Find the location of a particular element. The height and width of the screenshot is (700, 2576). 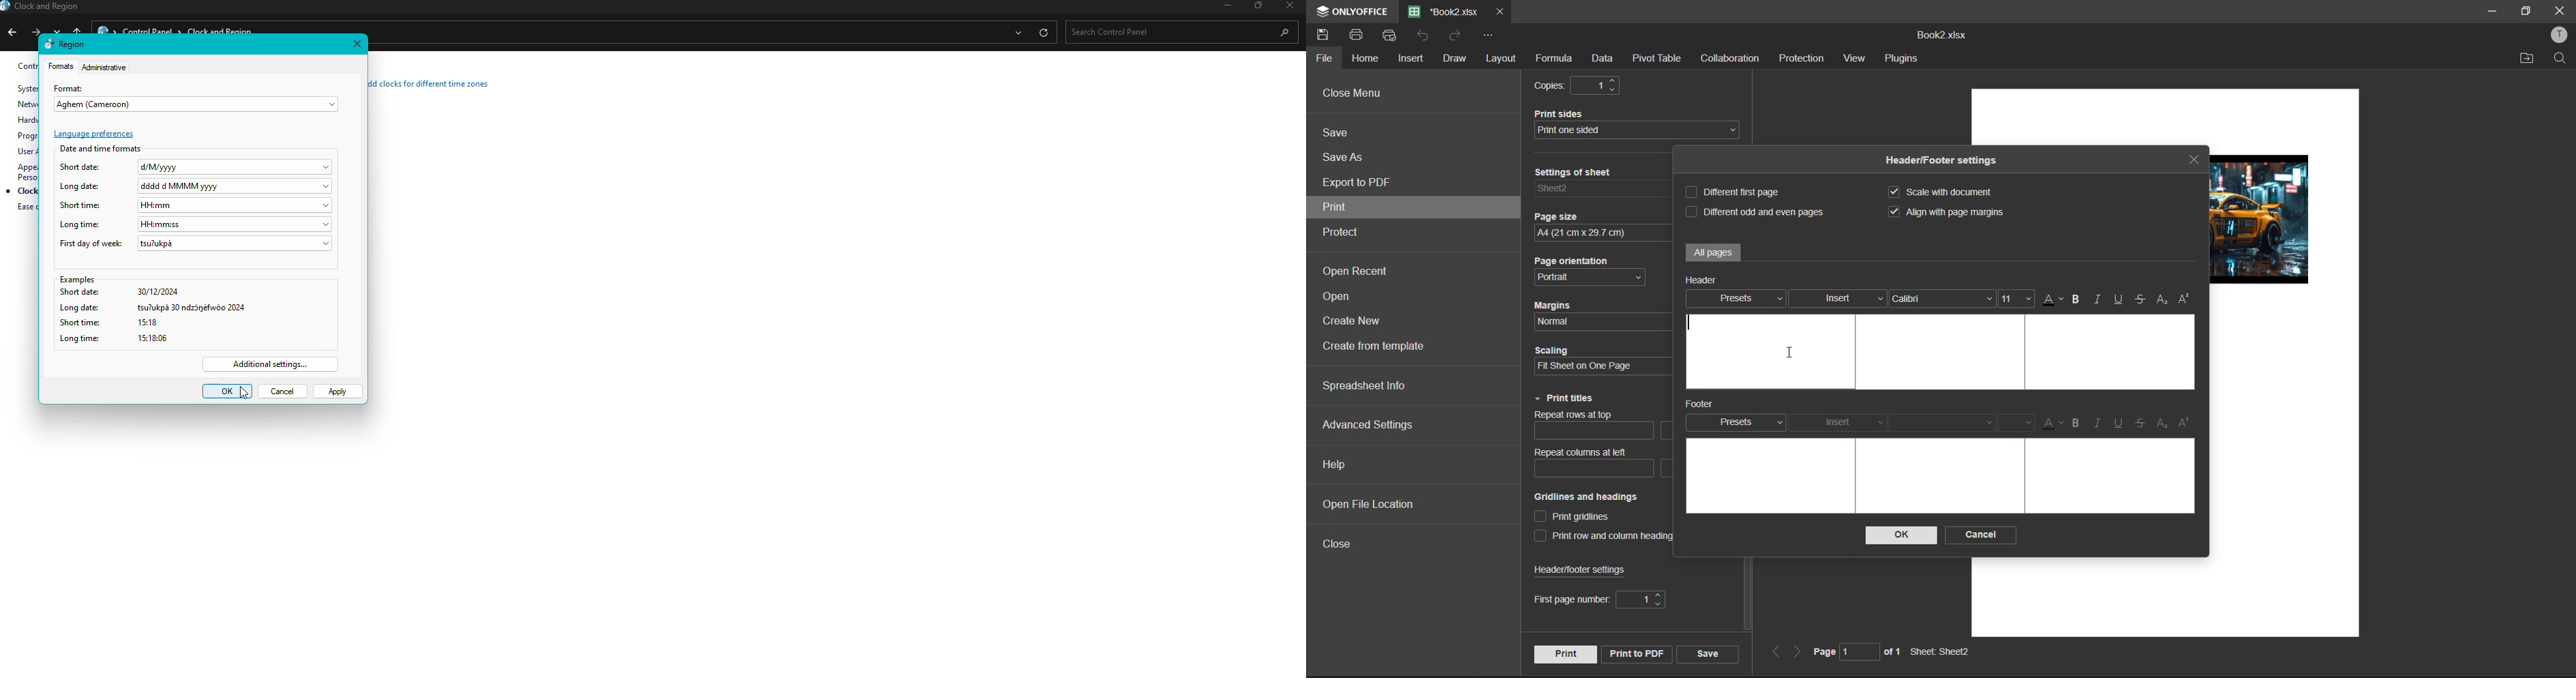

first page number is located at coordinates (1599, 601).